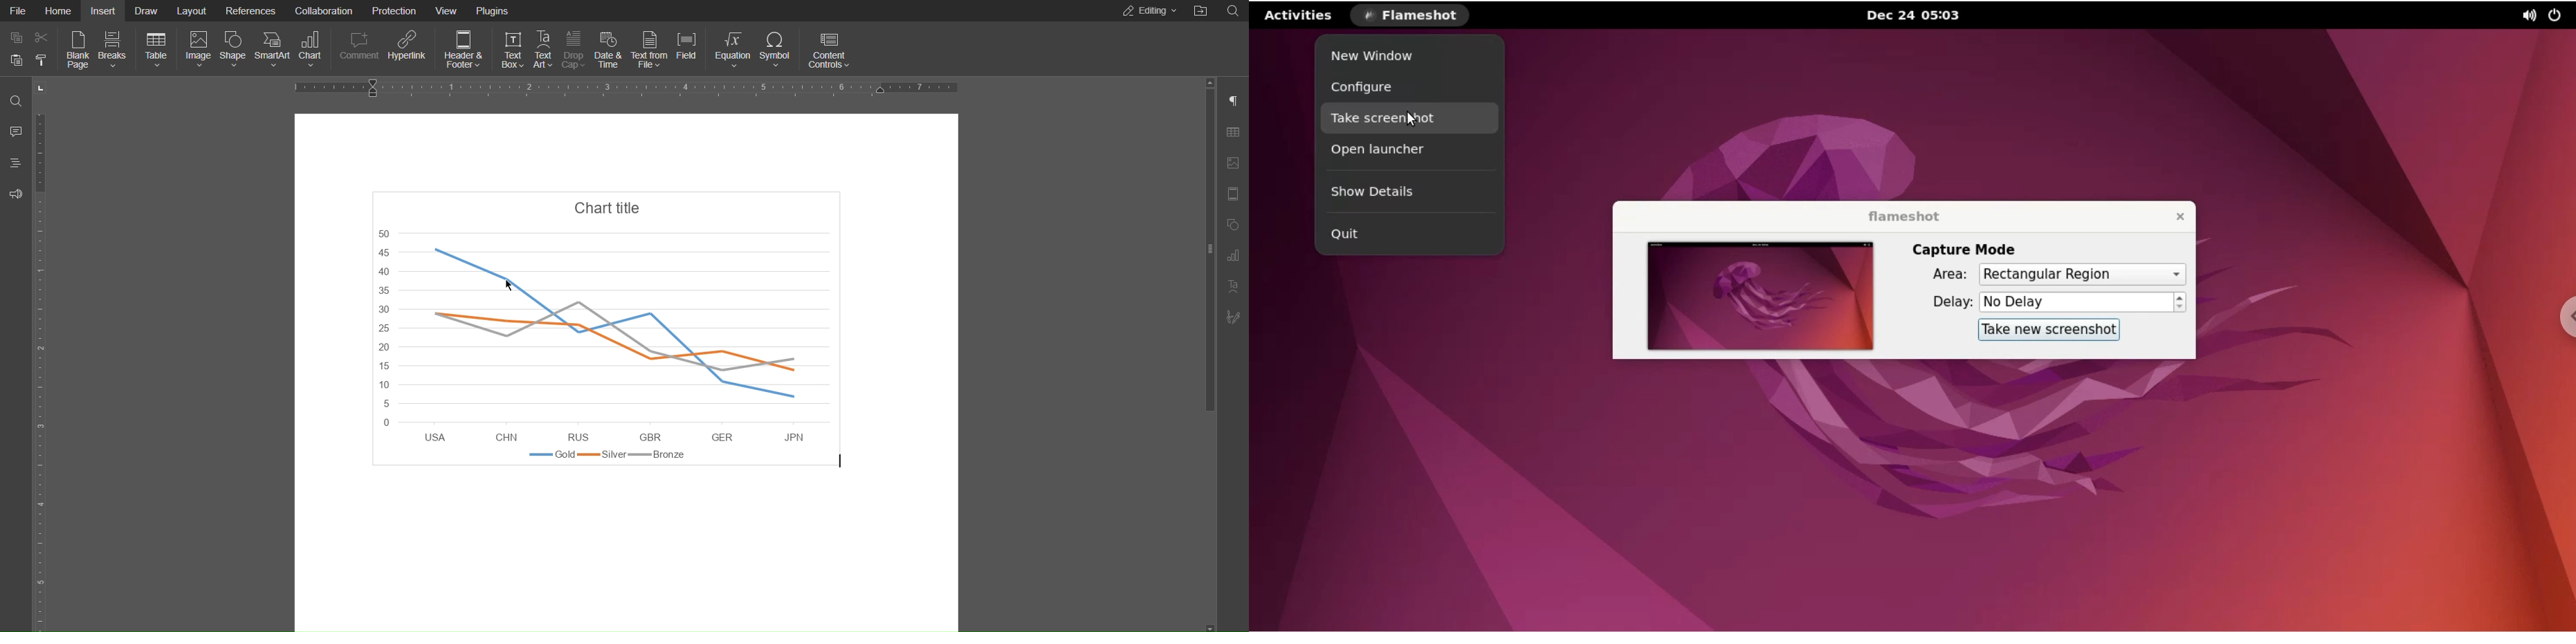 This screenshot has width=2576, height=644. What do you see at coordinates (542, 48) in the screenshot?
I see `Text Art` at bounding box center [542, 48].